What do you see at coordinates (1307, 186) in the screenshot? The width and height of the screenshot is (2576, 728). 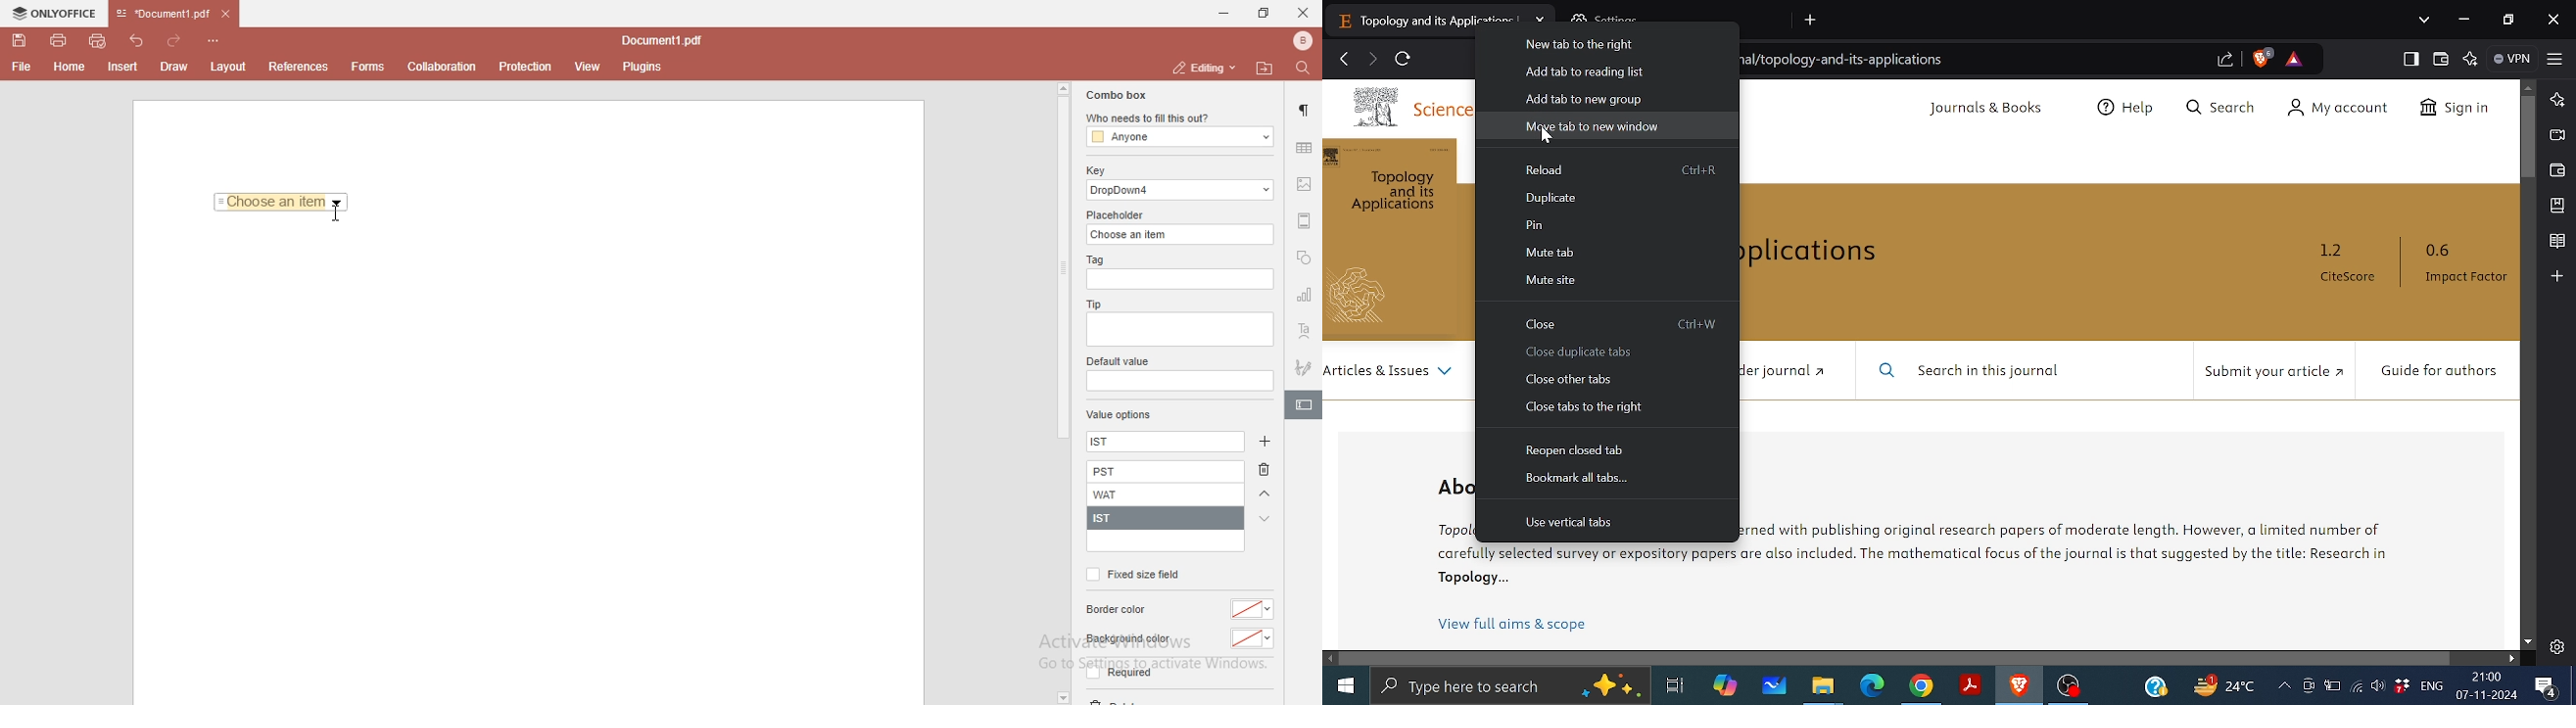 I see `image` at bounding box center [1307, 186].